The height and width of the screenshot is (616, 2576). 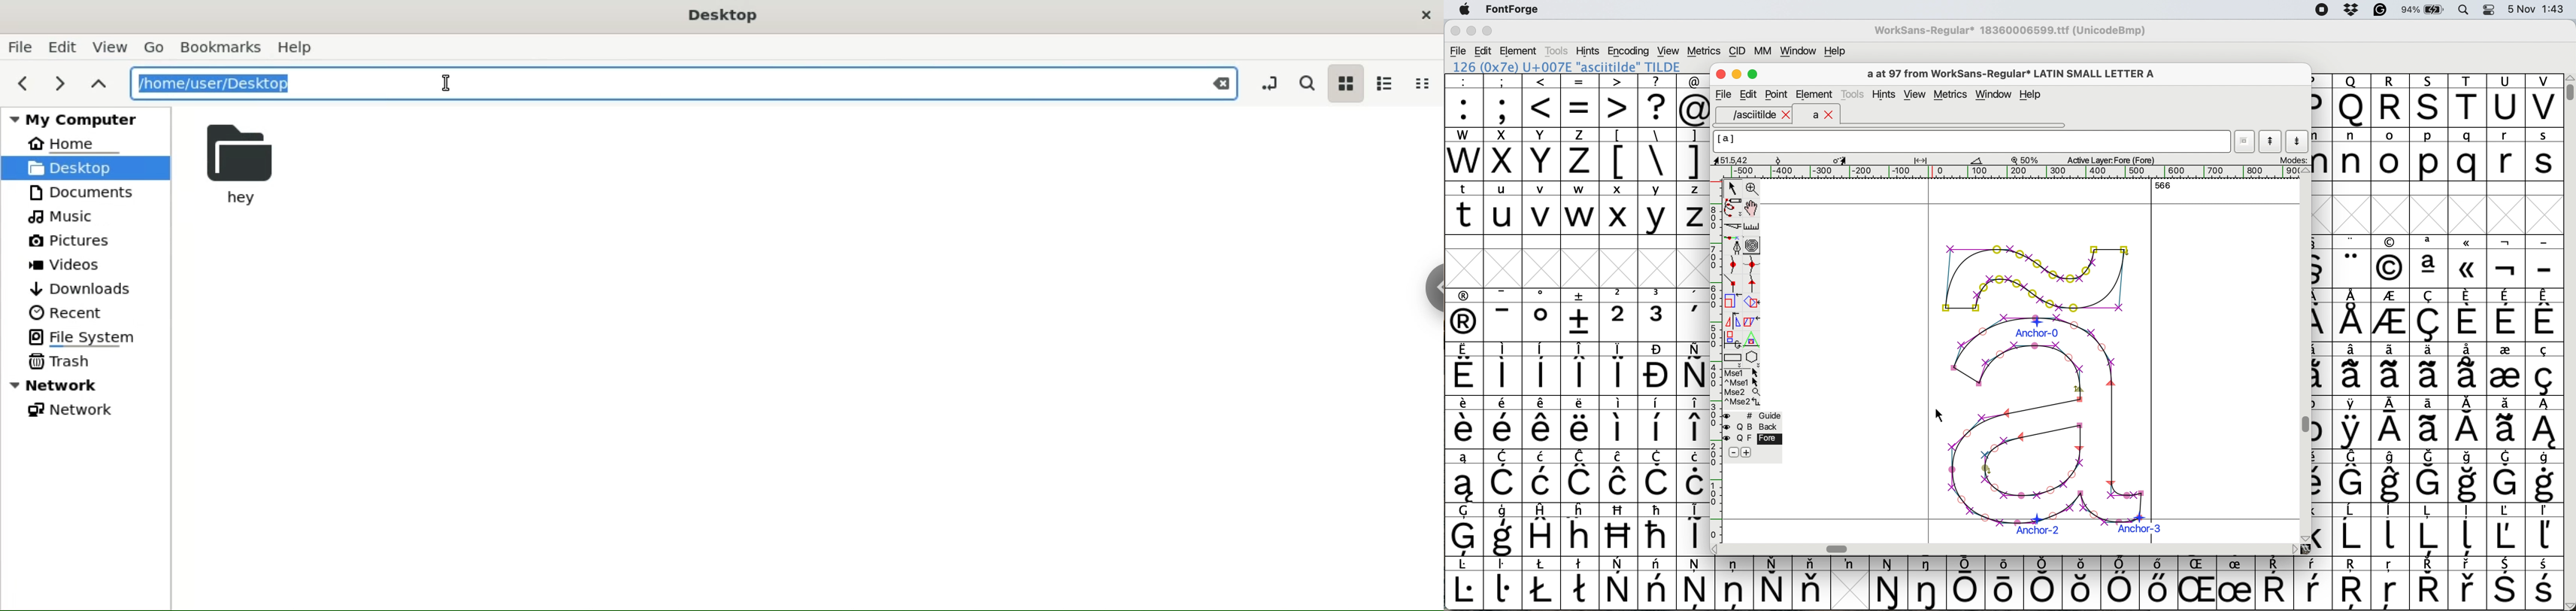 What do you see at coordinates (1995, 95) in the screenshot?
I see `window` at bounding box center [1995, 95].